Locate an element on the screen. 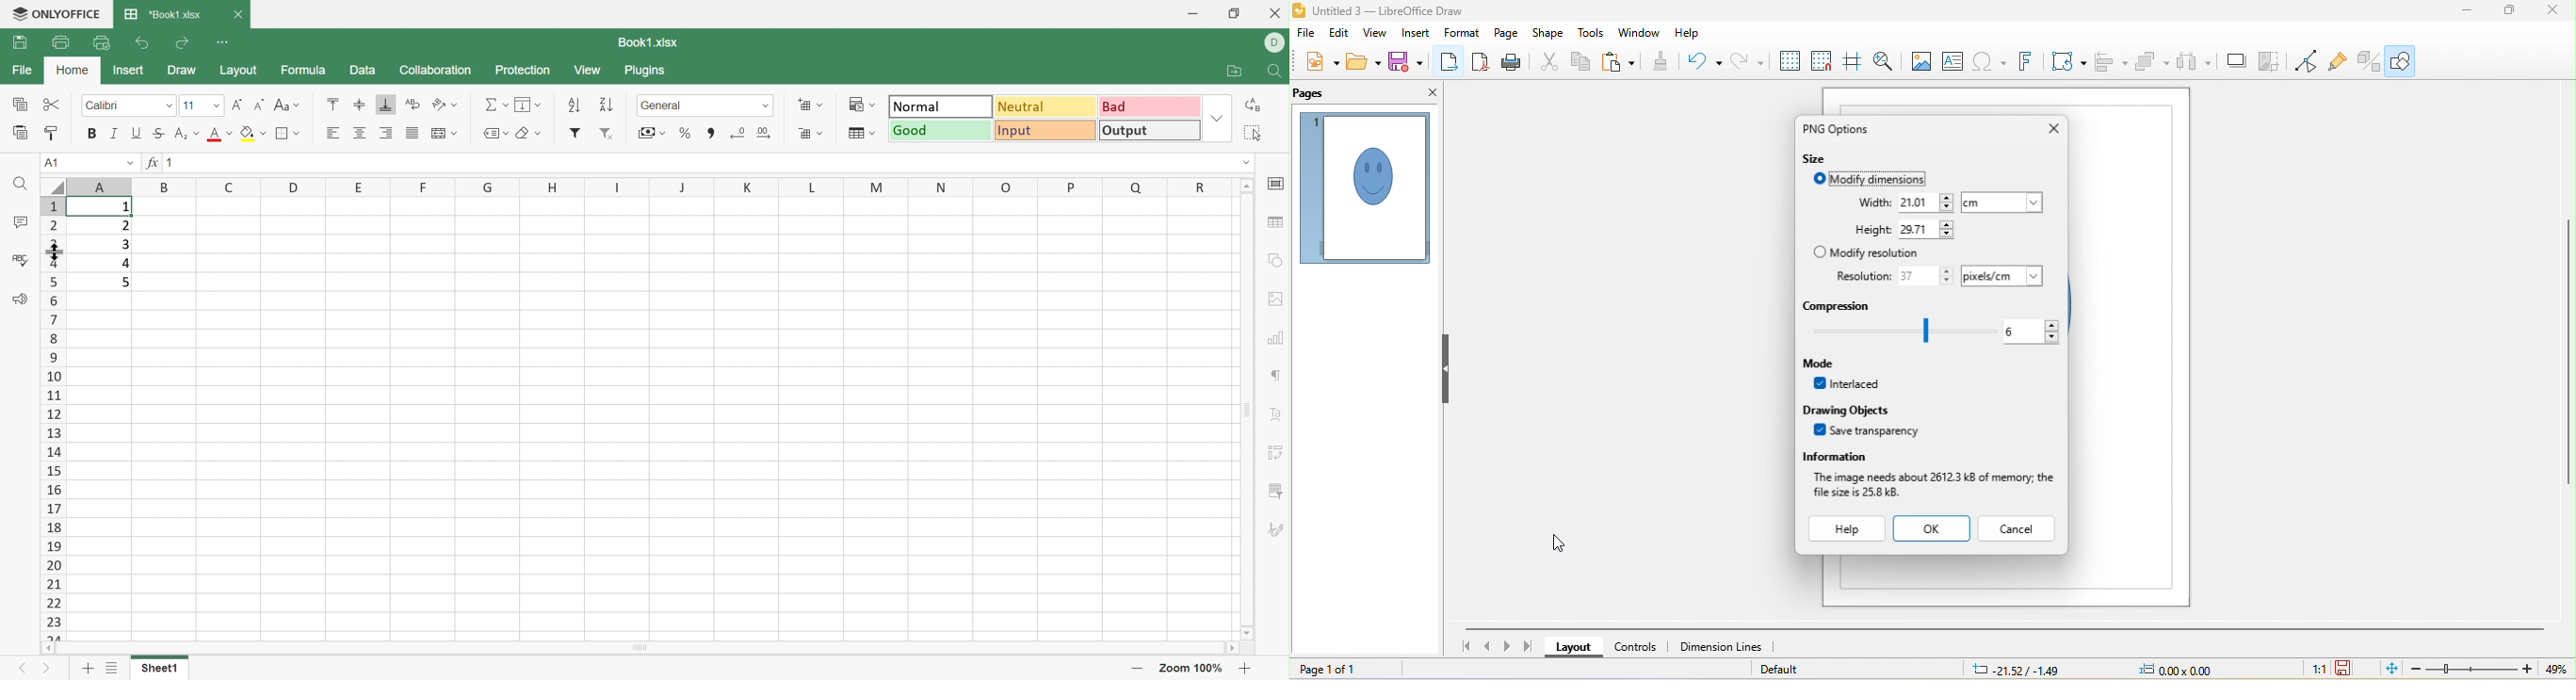  Drop Down is located at coordinates (298, 133).